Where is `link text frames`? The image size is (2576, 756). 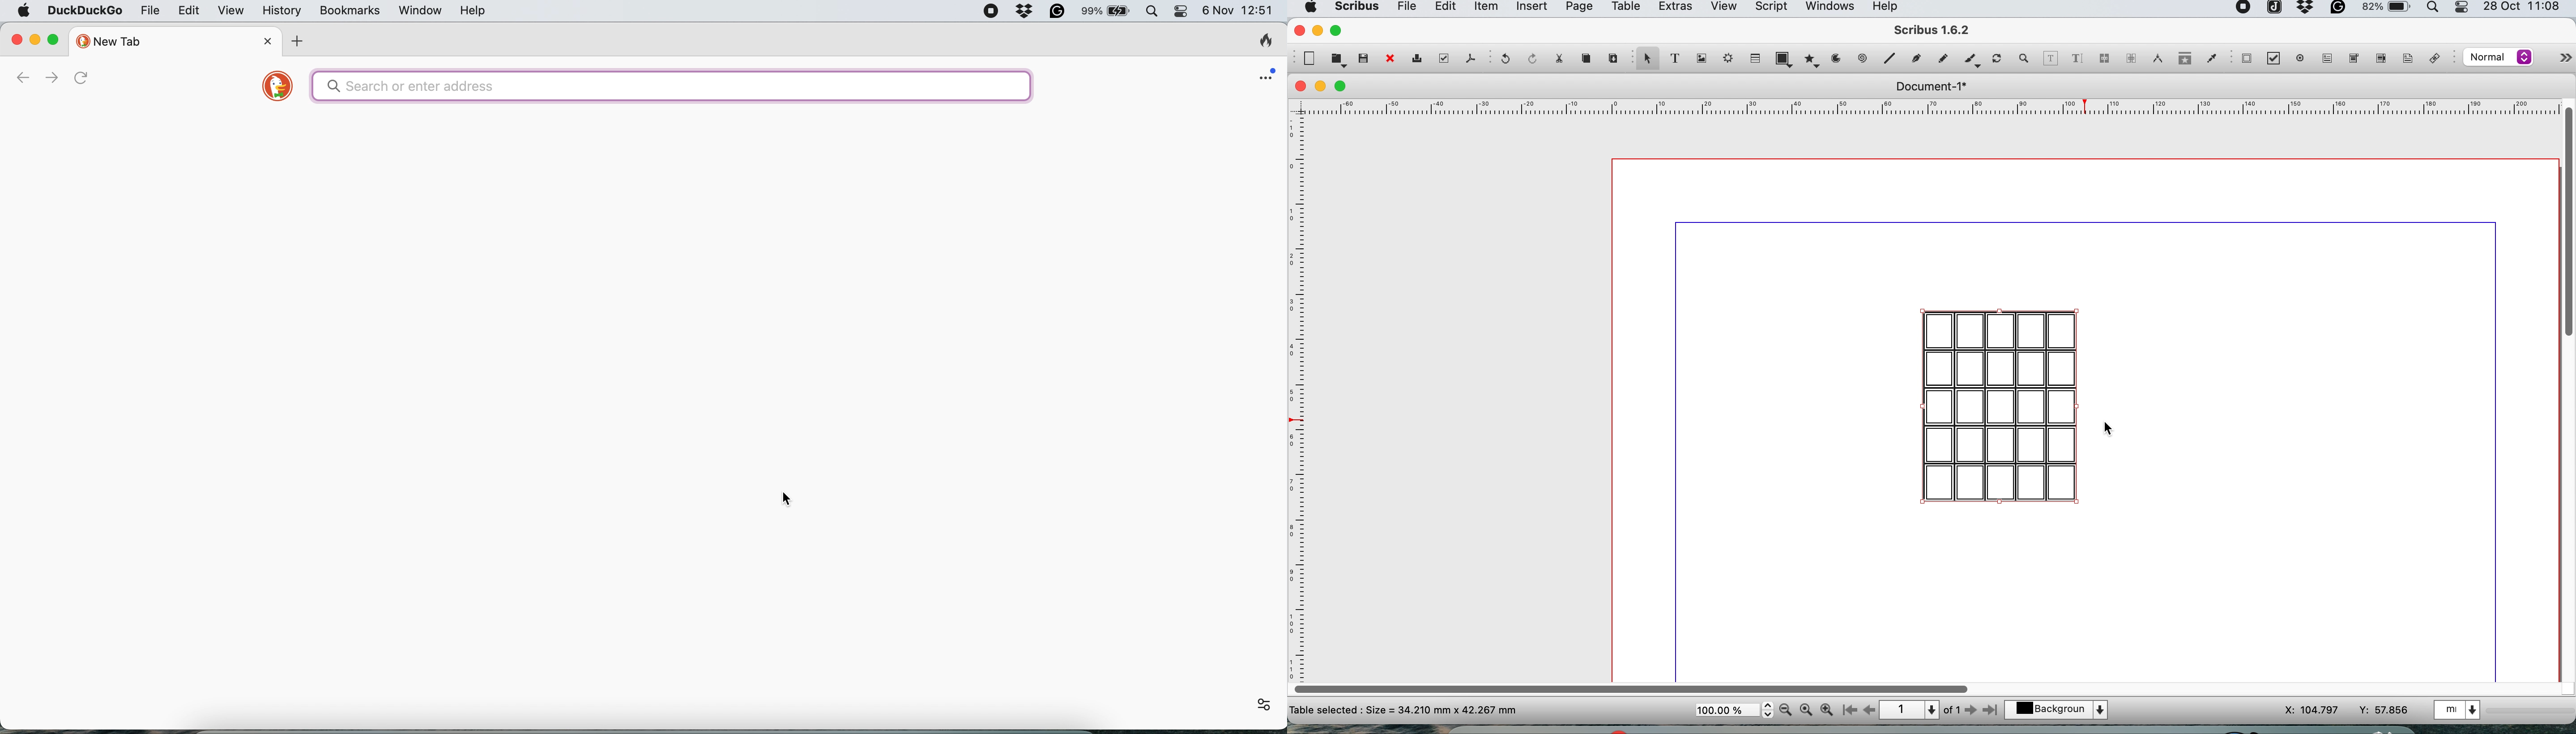
link text frames is located at coordinates (2104, 60).